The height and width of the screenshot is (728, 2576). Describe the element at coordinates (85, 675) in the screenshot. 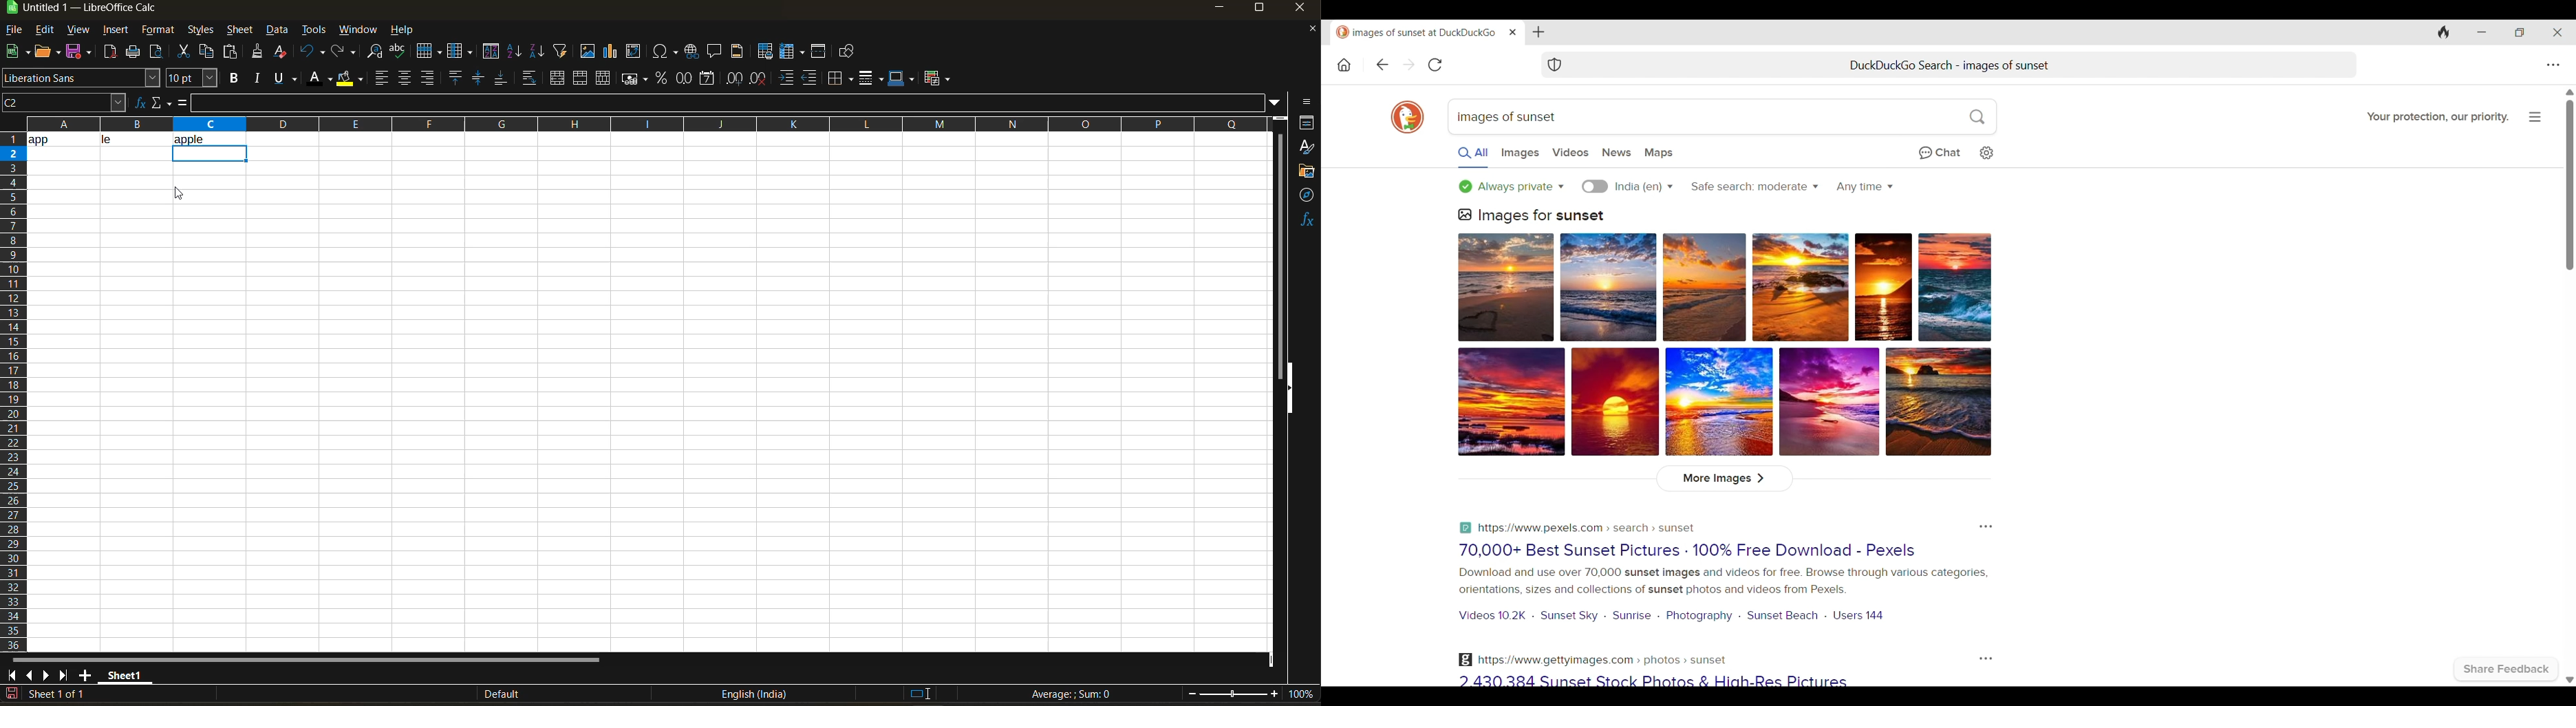

I see `add sheet` at that location.